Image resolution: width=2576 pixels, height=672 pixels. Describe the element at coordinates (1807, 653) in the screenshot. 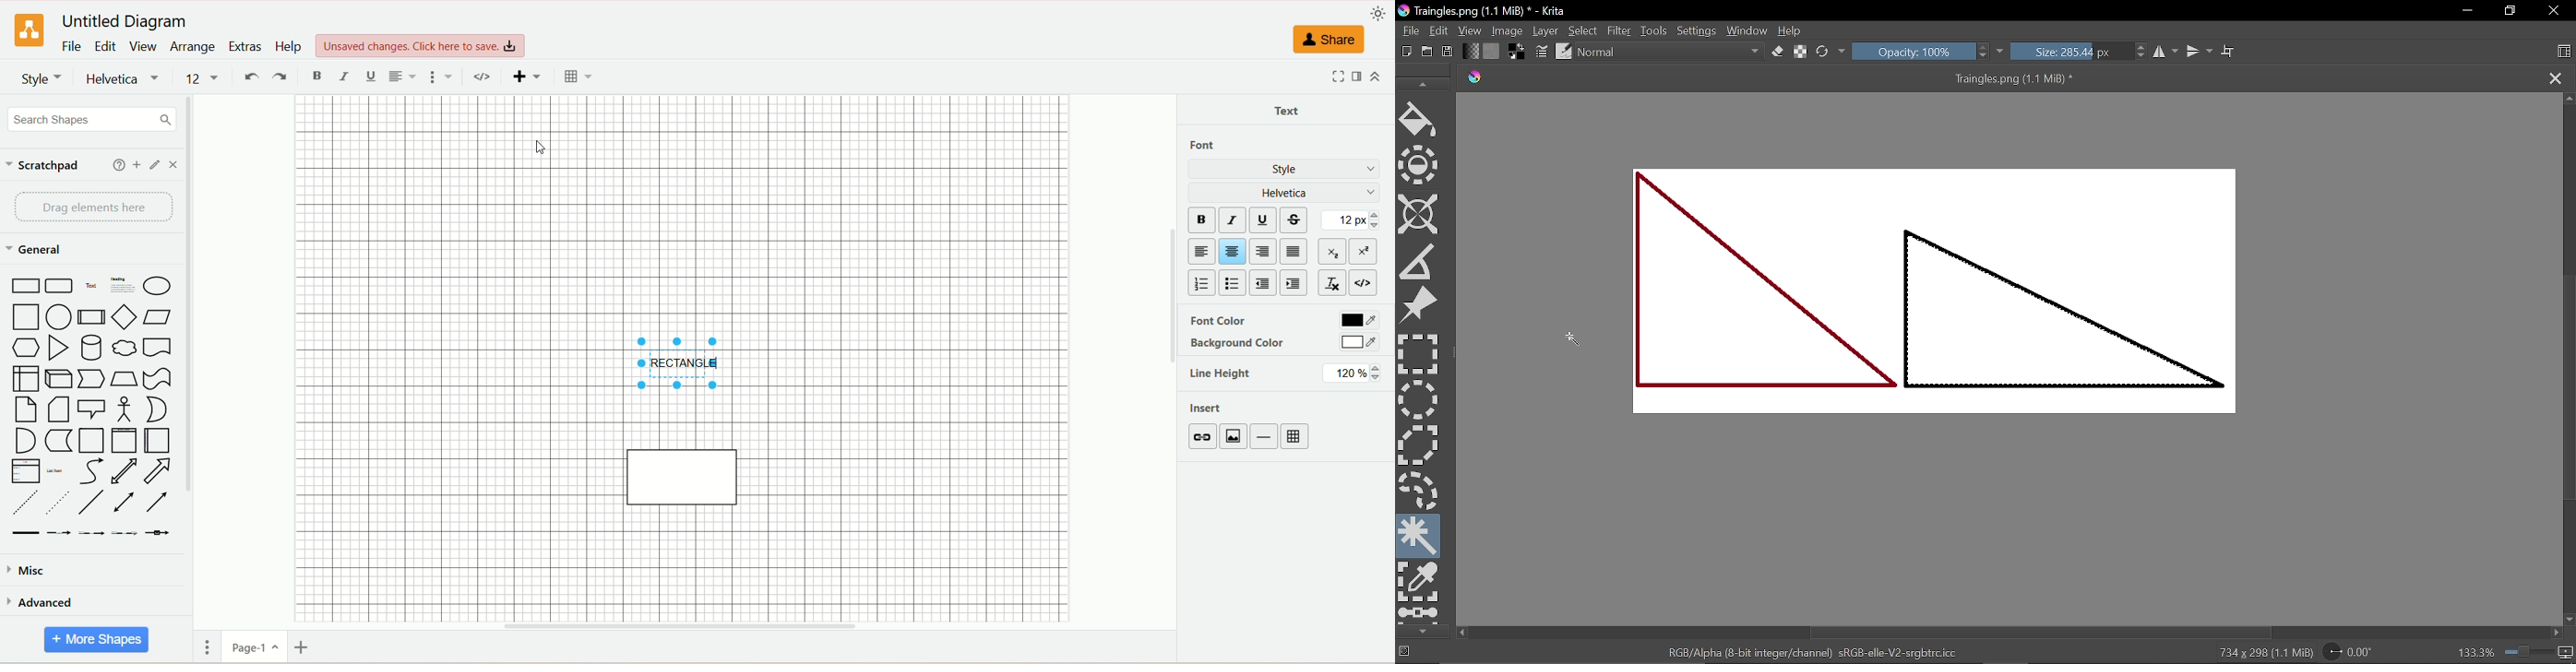

I see `RGB` at that location.